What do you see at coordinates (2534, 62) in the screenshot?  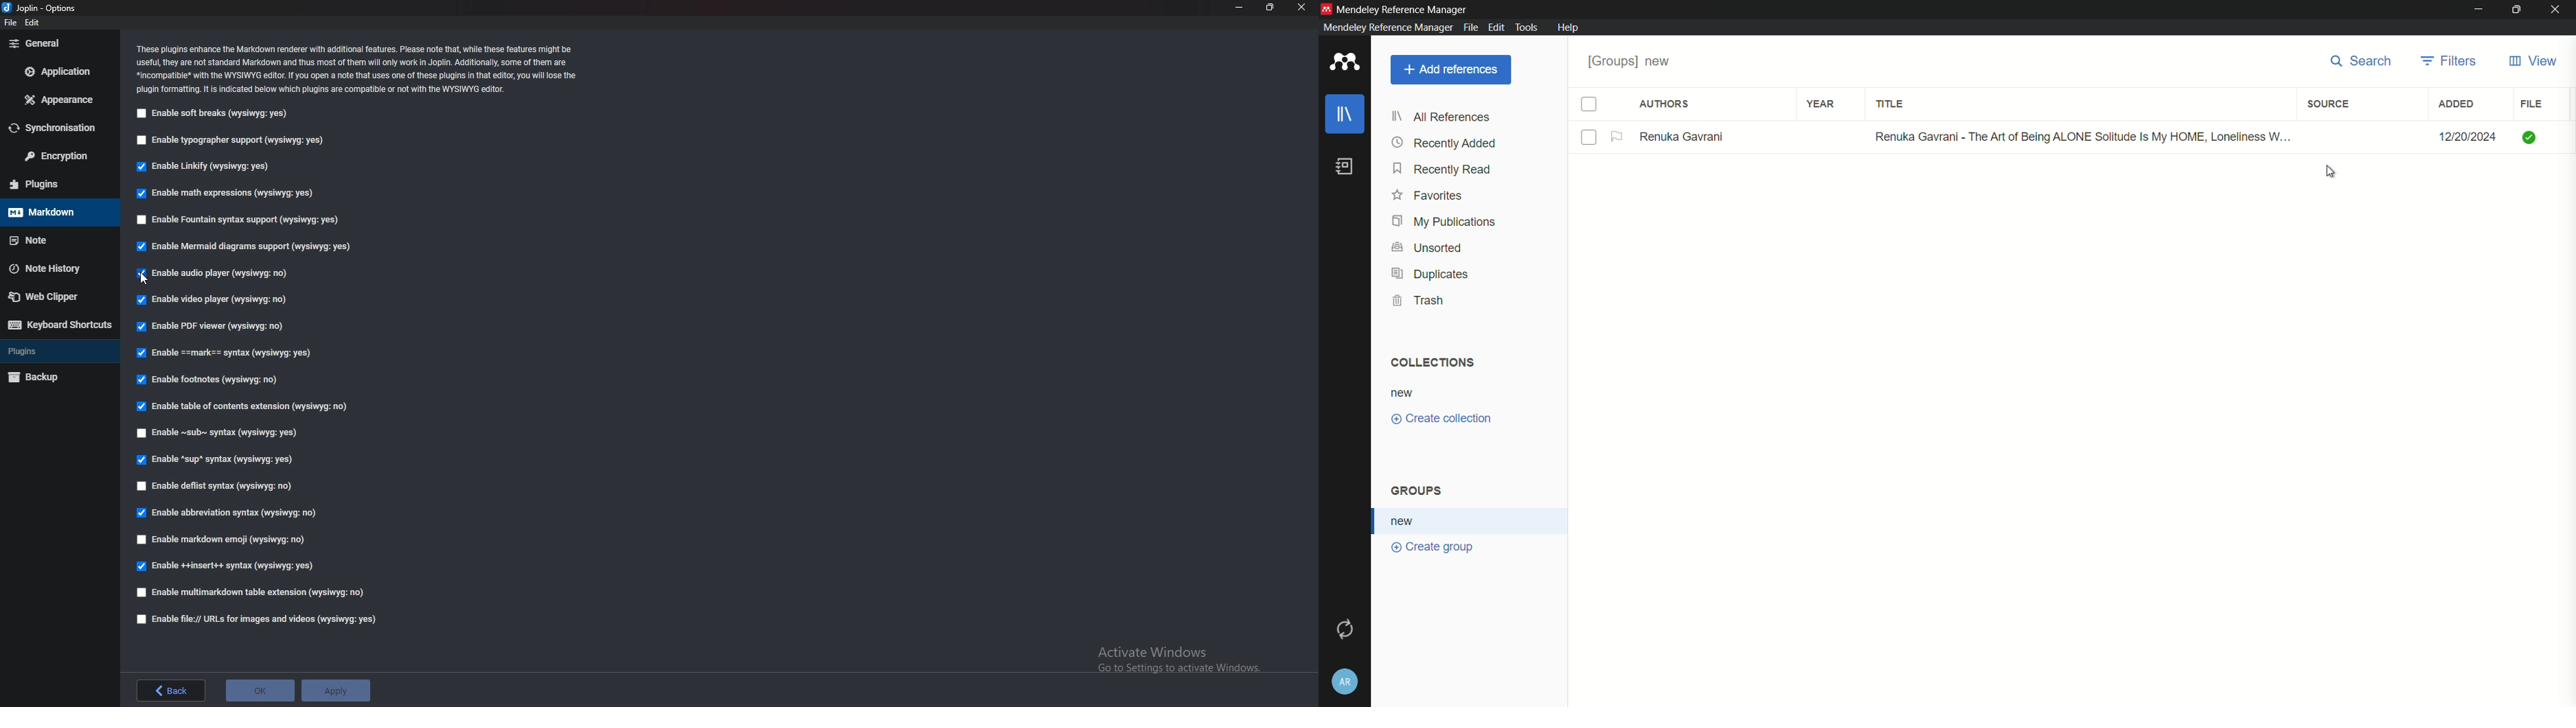 I see `view` at bounding box center [2534, 62].